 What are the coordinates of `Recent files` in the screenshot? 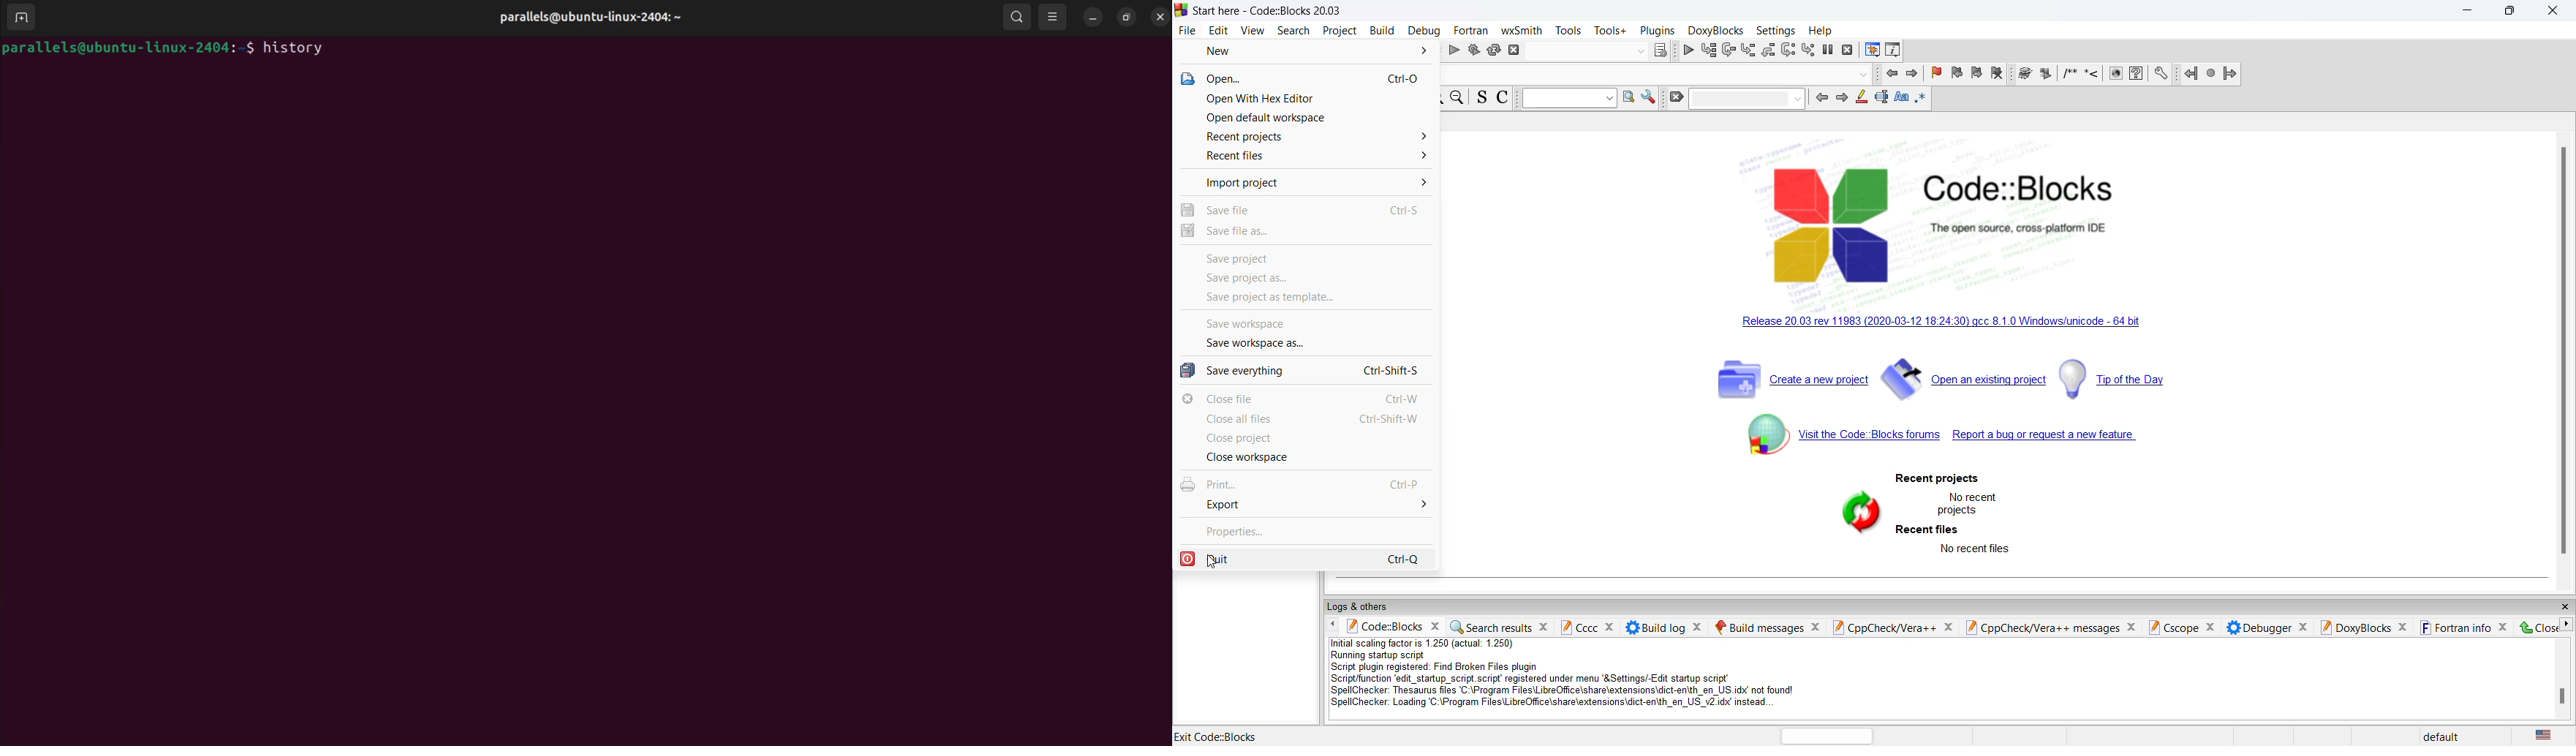 It's located at (1315, 158).